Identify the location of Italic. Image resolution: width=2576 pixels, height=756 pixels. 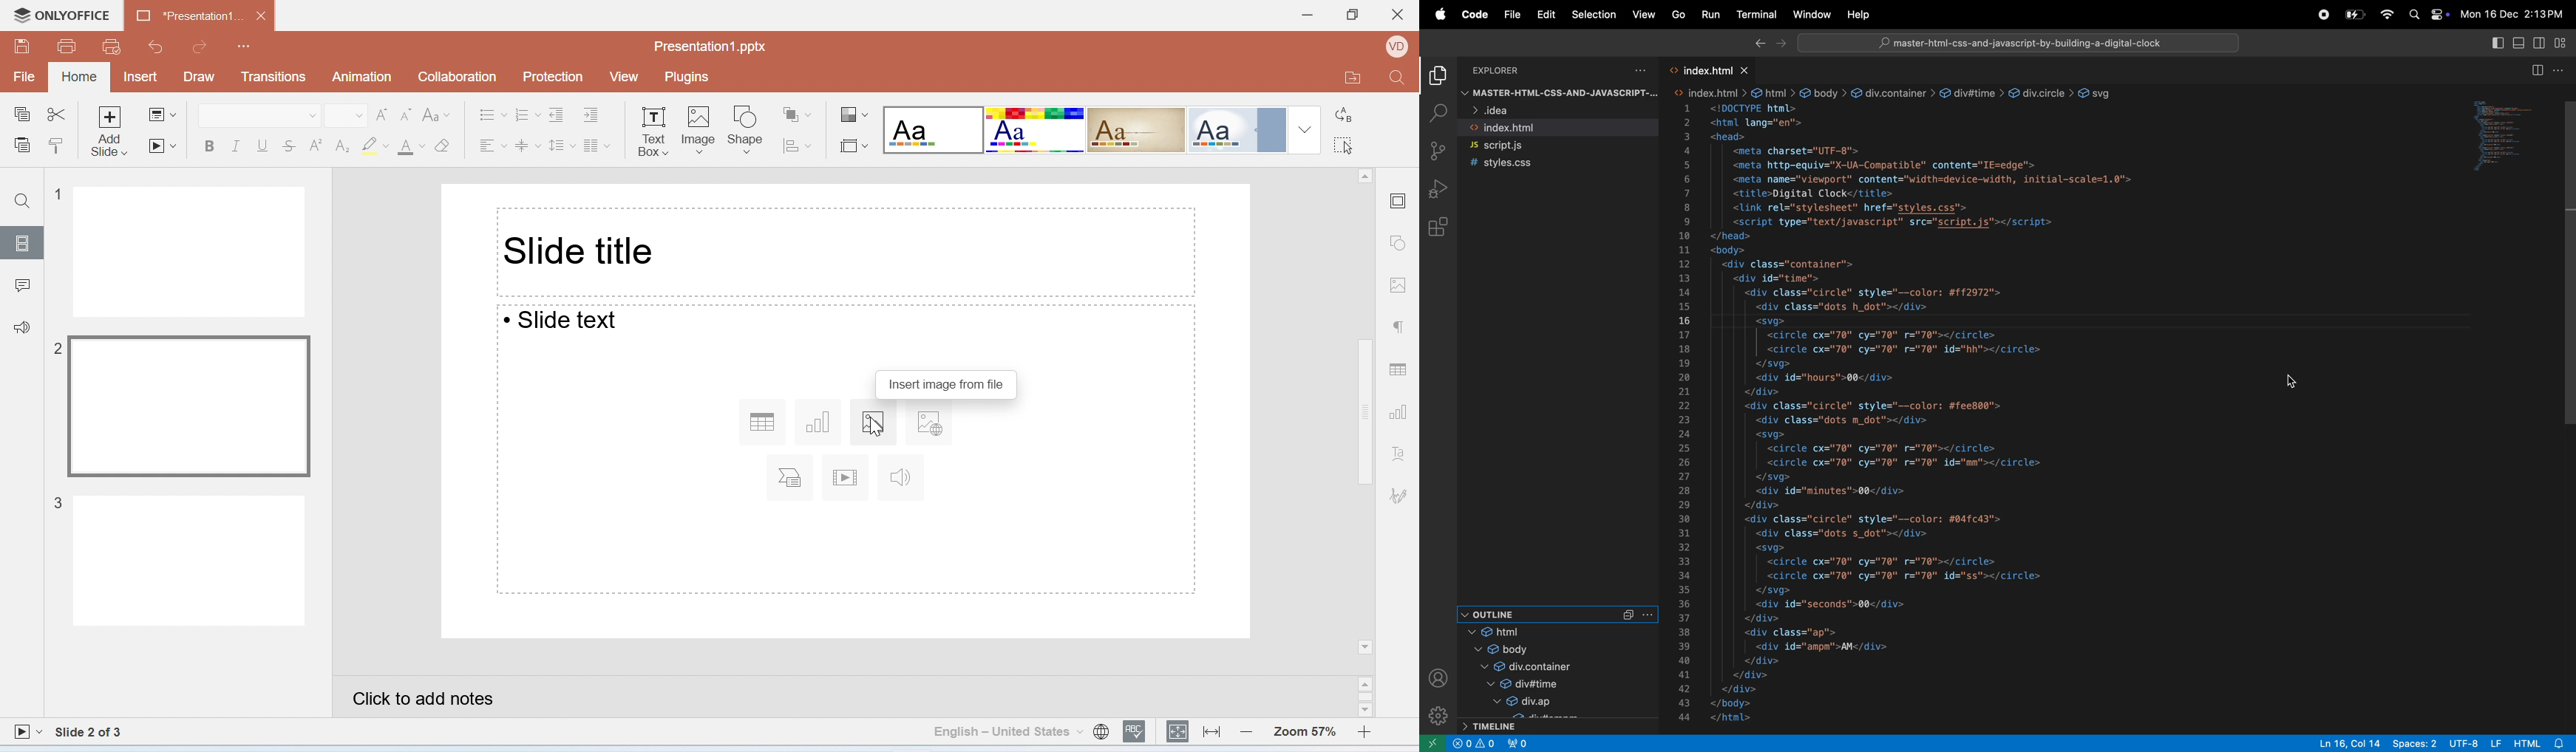
(235, 147).